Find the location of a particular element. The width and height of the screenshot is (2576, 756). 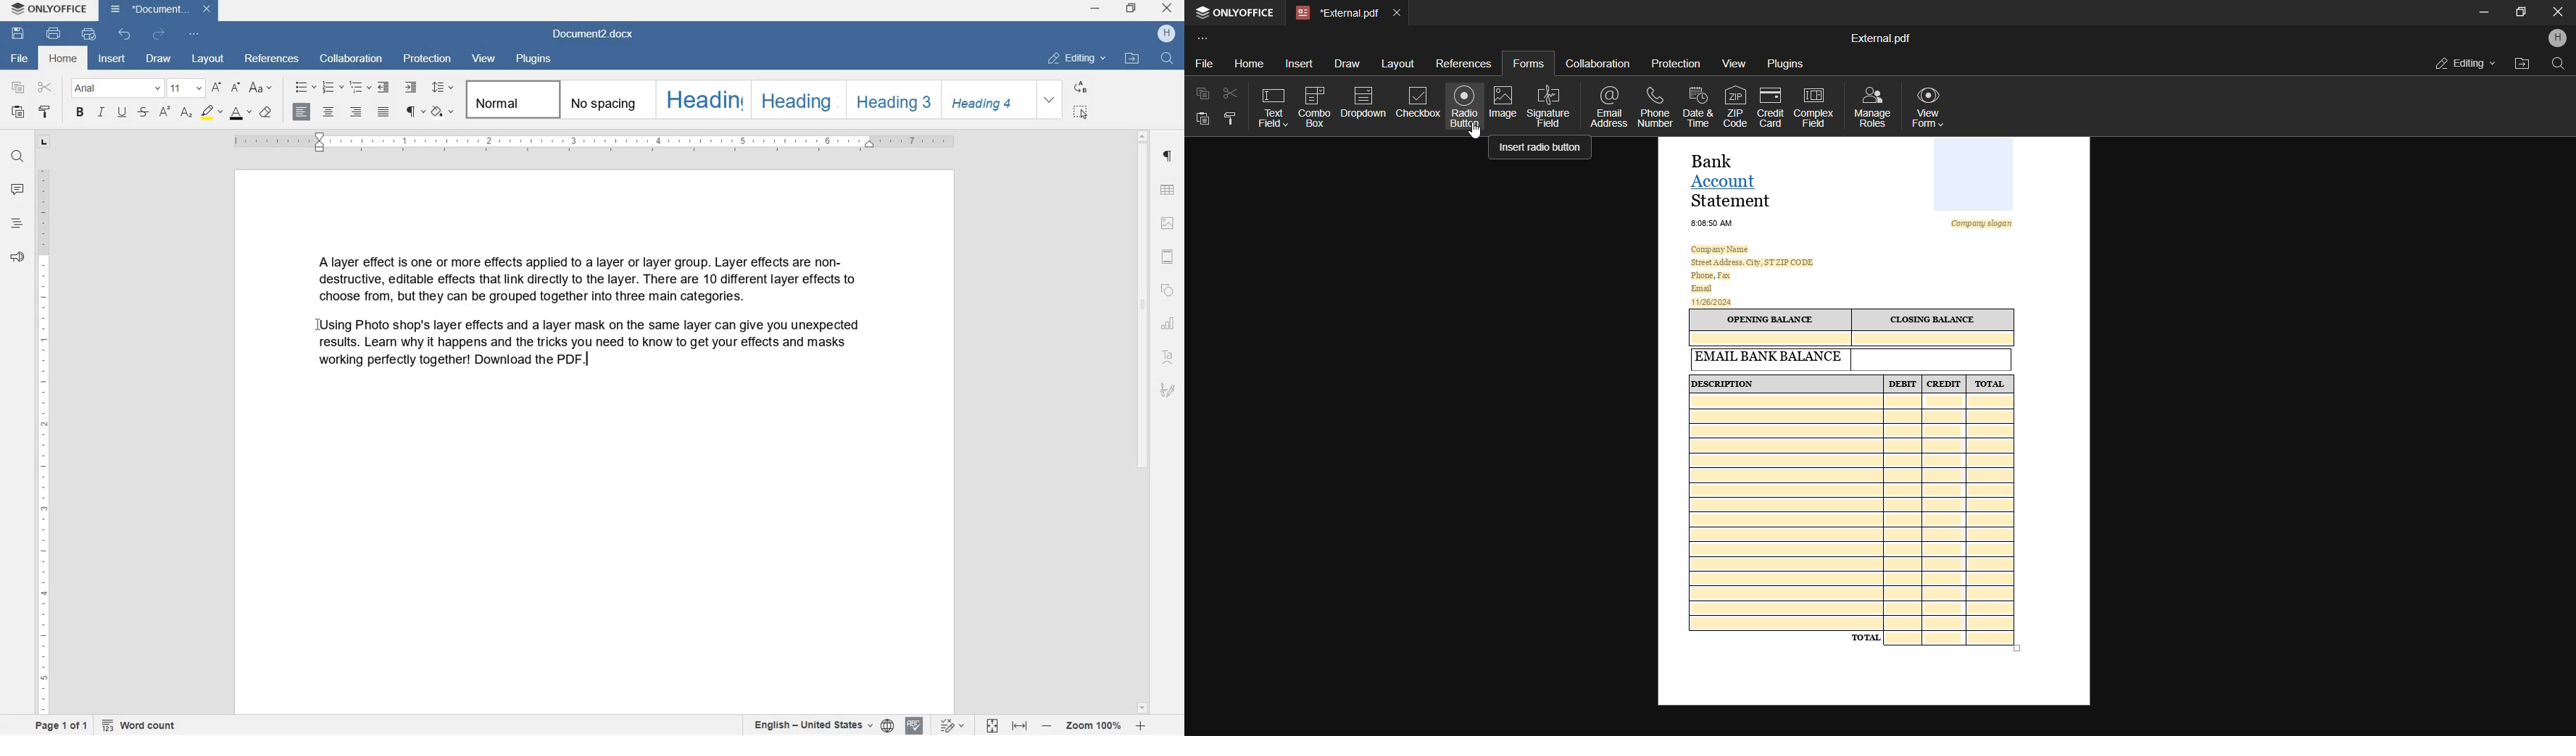

TRACK CHANGES is located at coordinates (953, 726).